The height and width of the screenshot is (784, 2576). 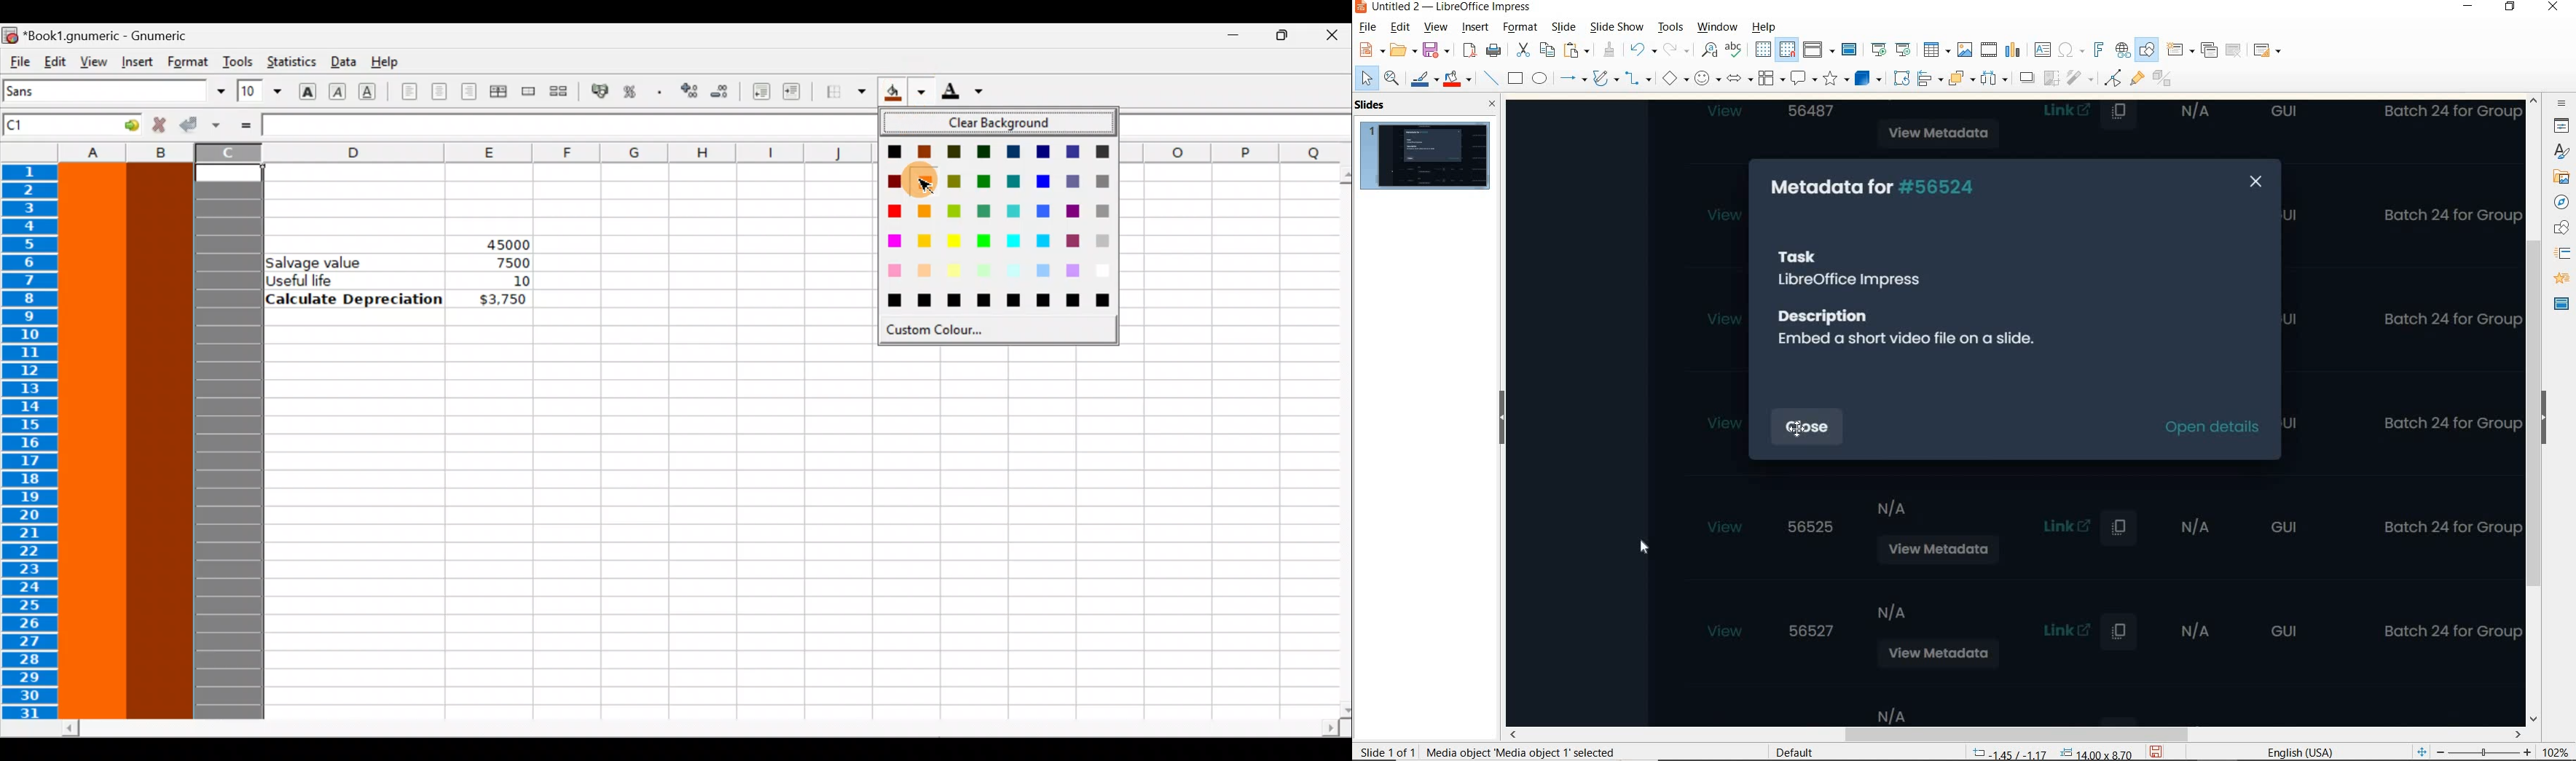 What do you see at coordinates (2563, 127) in the screenshot?
I see `PROPERTIES` at bounding box center [2563, 127].